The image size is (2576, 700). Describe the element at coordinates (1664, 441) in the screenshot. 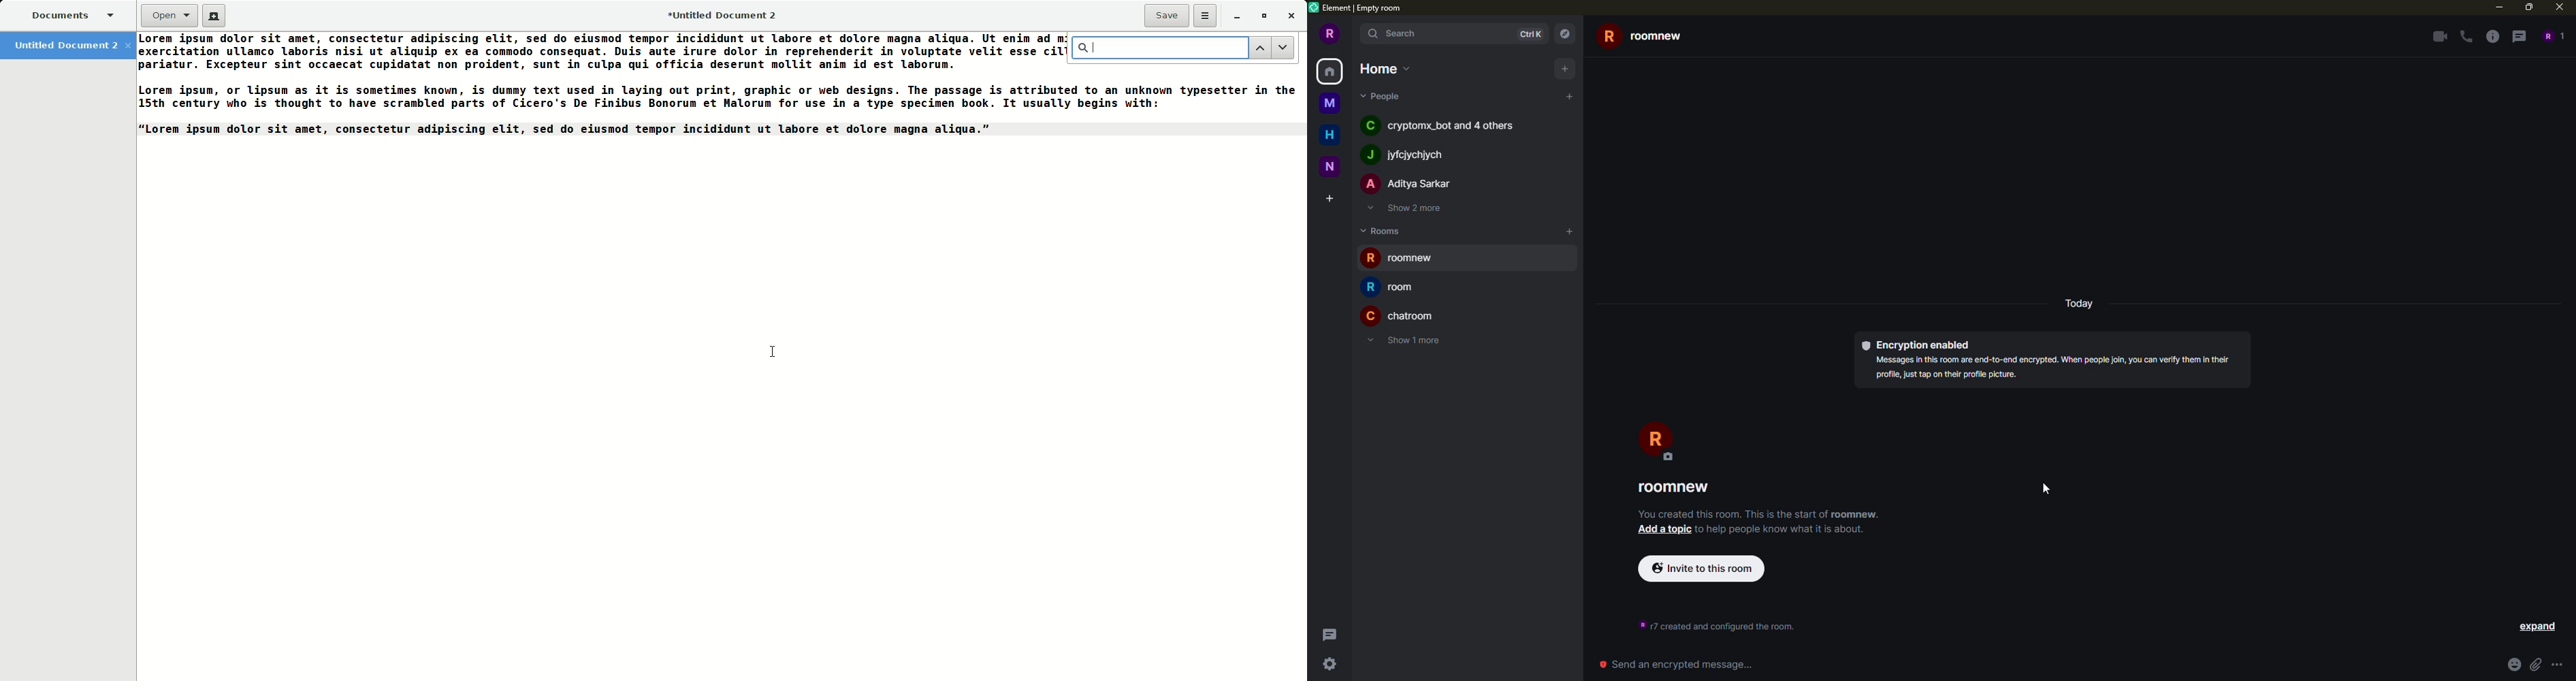

I see `profile` at that location.